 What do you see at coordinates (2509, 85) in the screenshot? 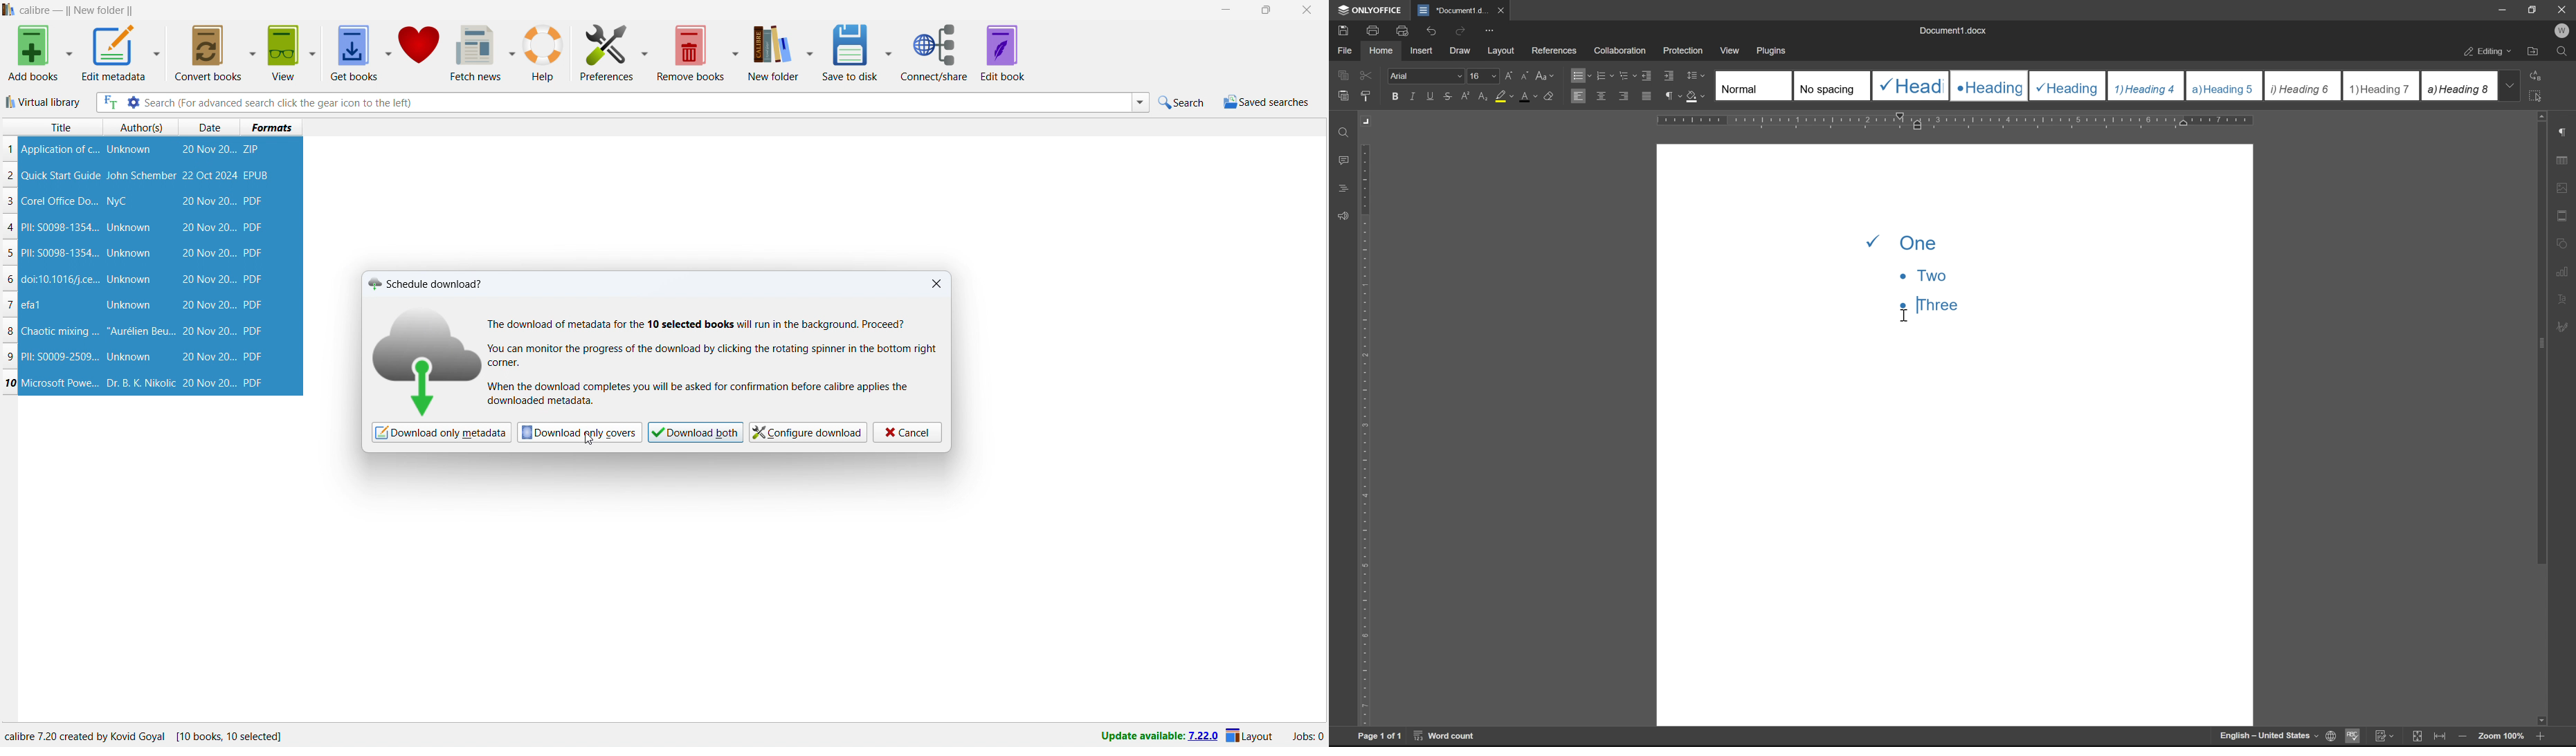
I see `drop down` at bounding box center [2509, 85].